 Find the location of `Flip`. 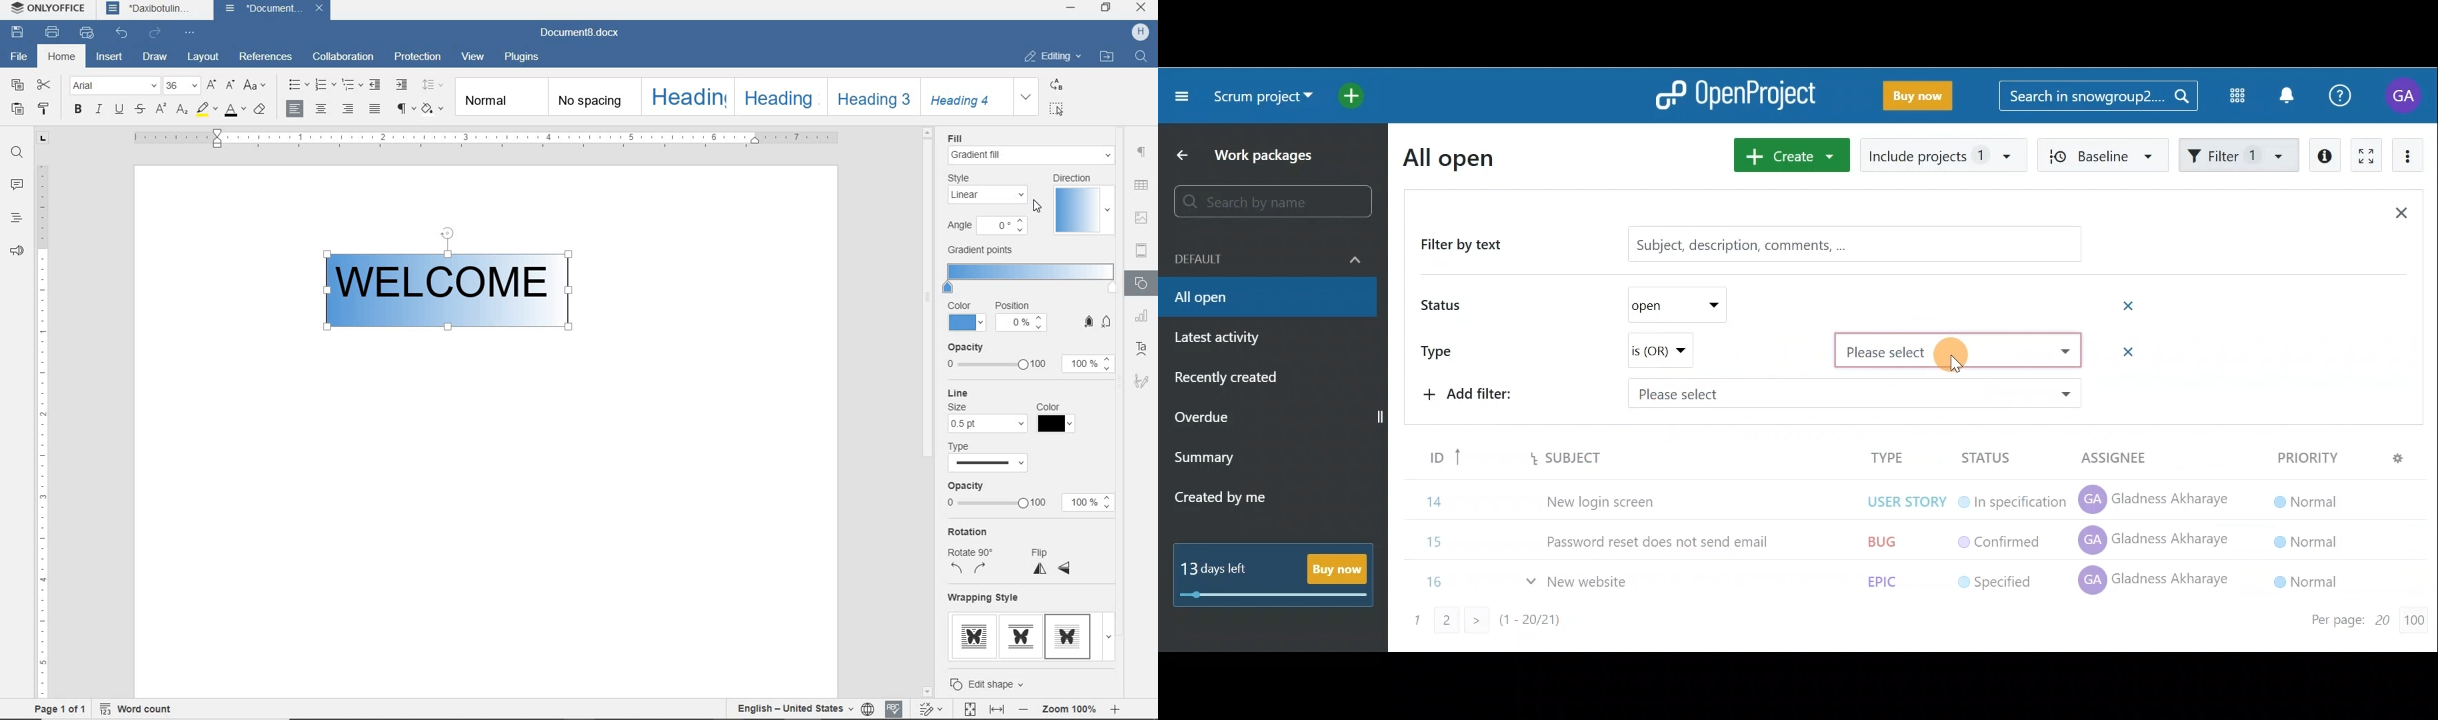

Flip is located at coordinates (1052, 551).